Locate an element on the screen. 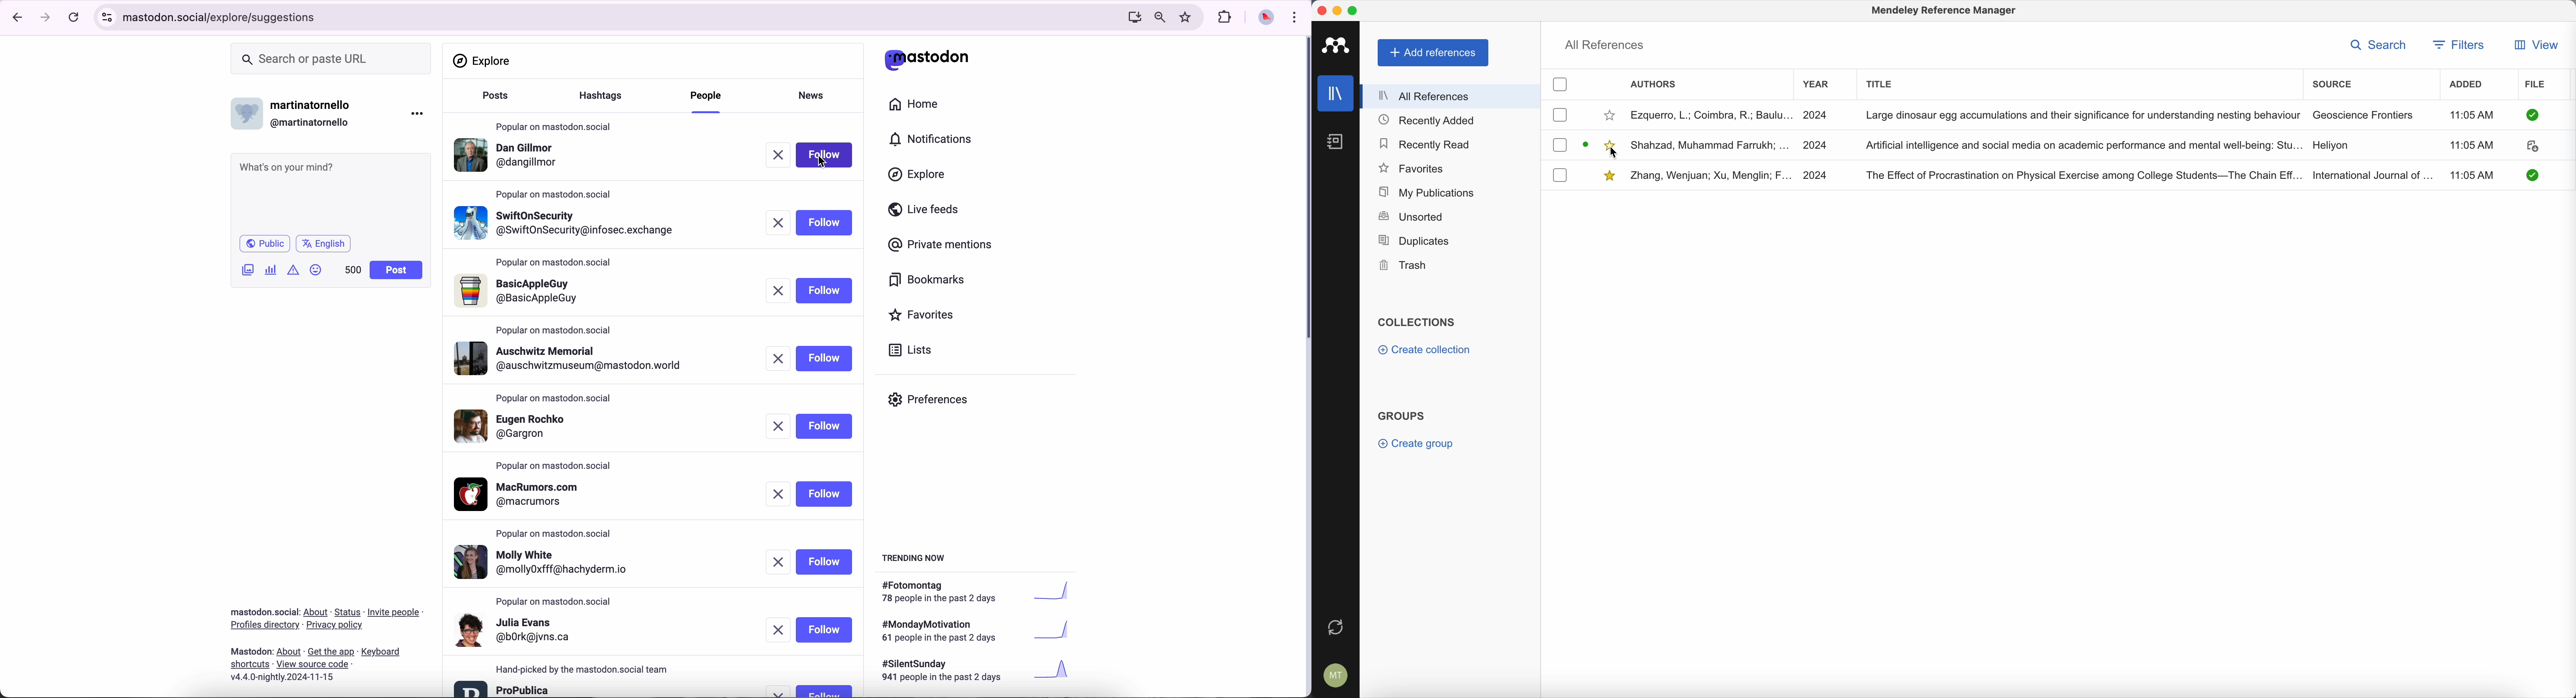 Image resolution: width=2576 pixels, height=700 pixels. follow button is located at coordinates (824, 691).